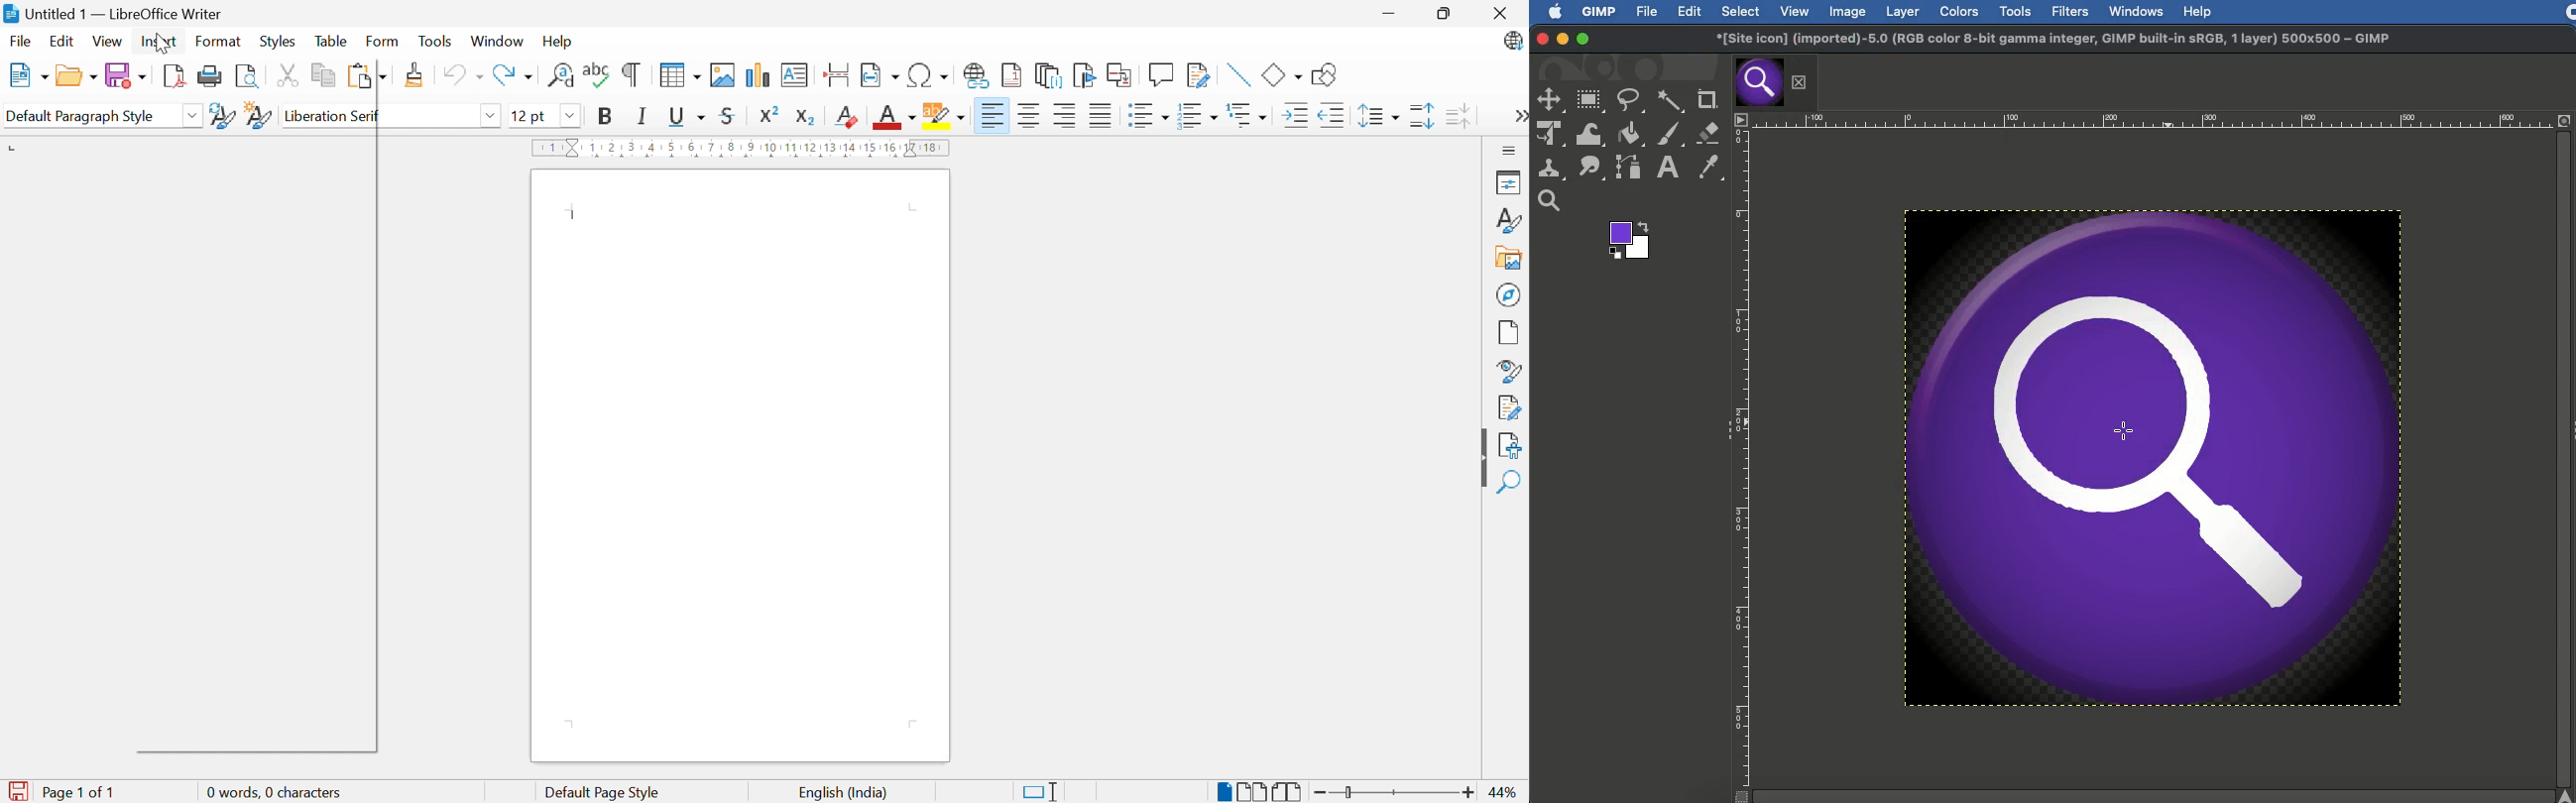 This screenshot has height=812, width=2576. I want to click on Insert line, so click(1237, 75).